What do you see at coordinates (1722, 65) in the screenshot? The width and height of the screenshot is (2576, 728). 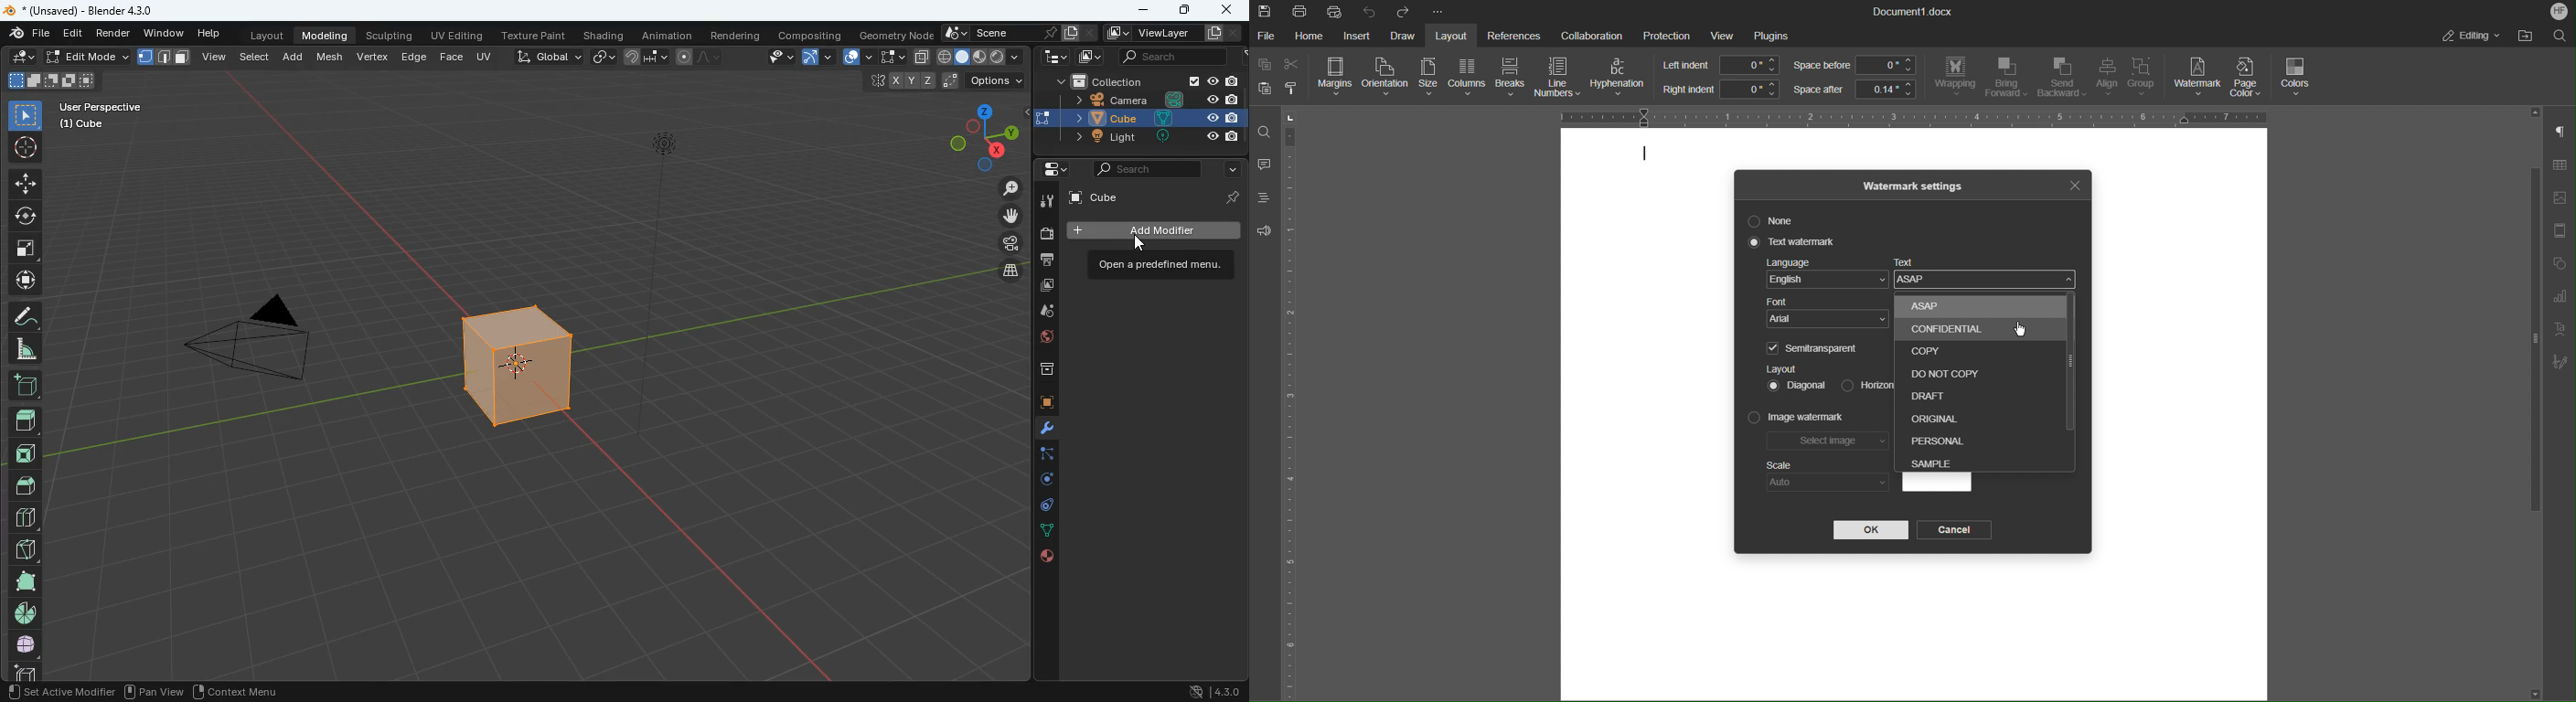 I see `Left indent` at bounding box center [1722, 65].